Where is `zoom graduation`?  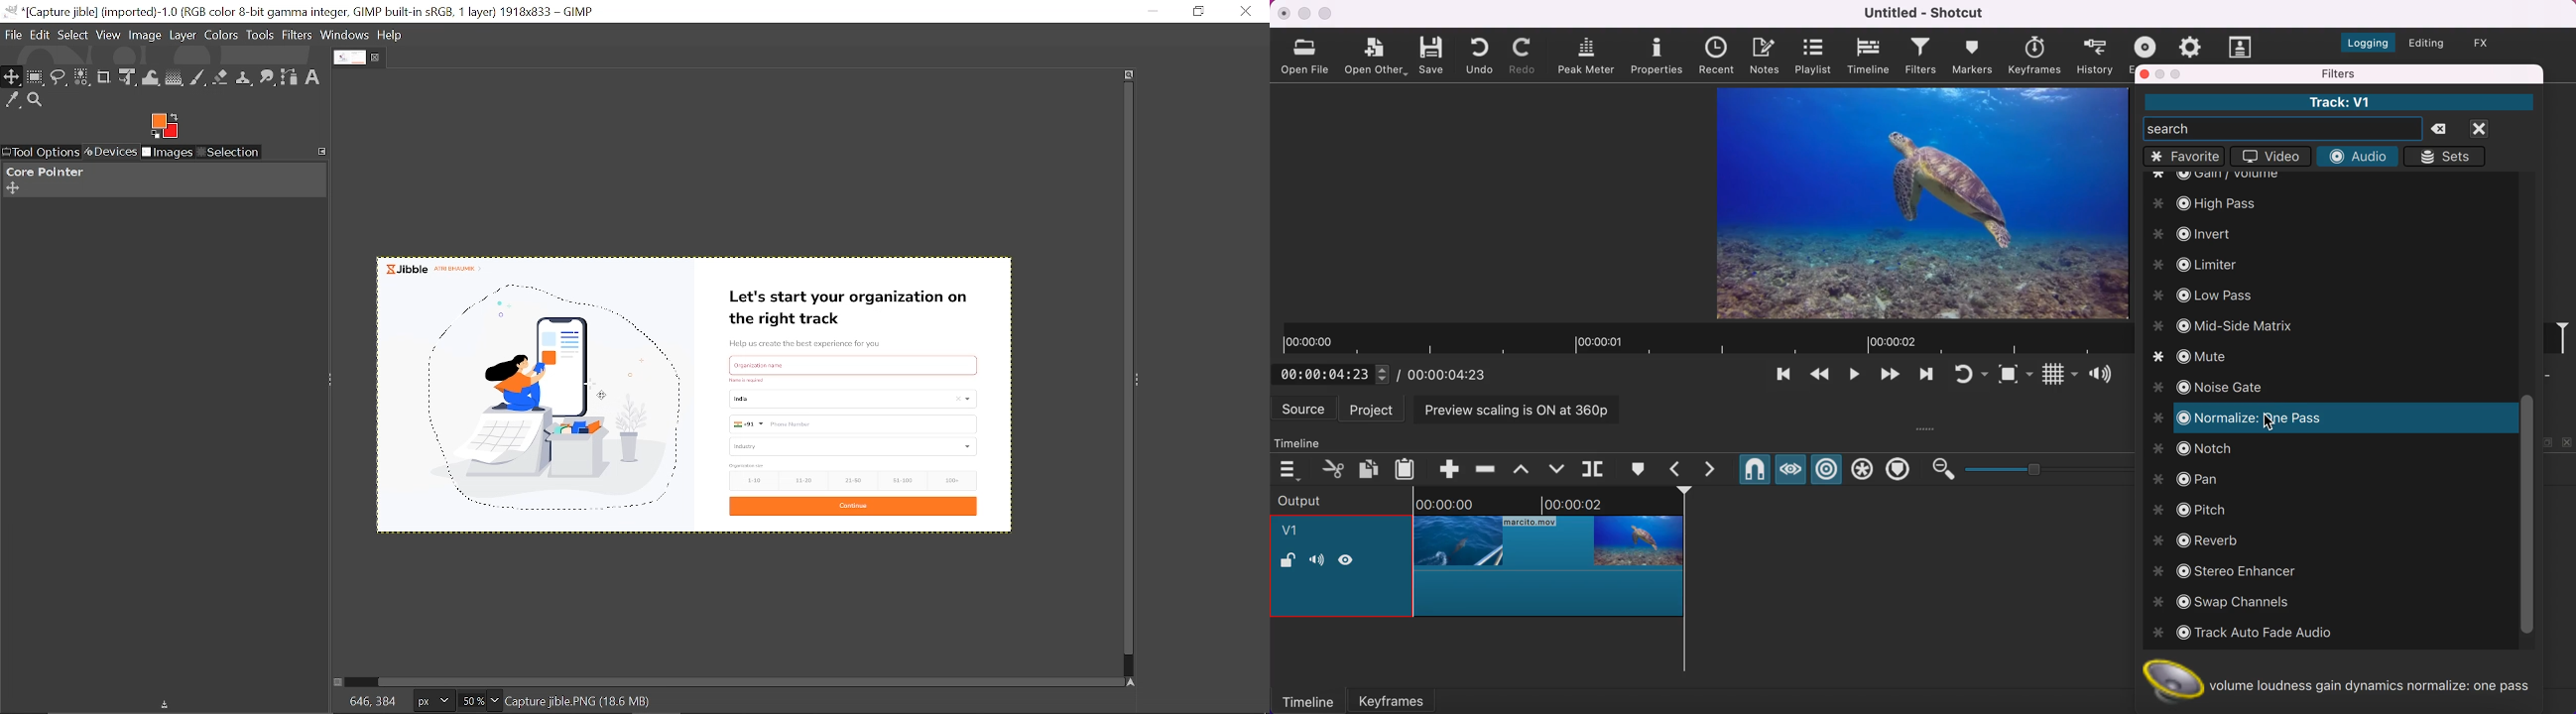 zoom graduation is located at coordinates (2047, 467).